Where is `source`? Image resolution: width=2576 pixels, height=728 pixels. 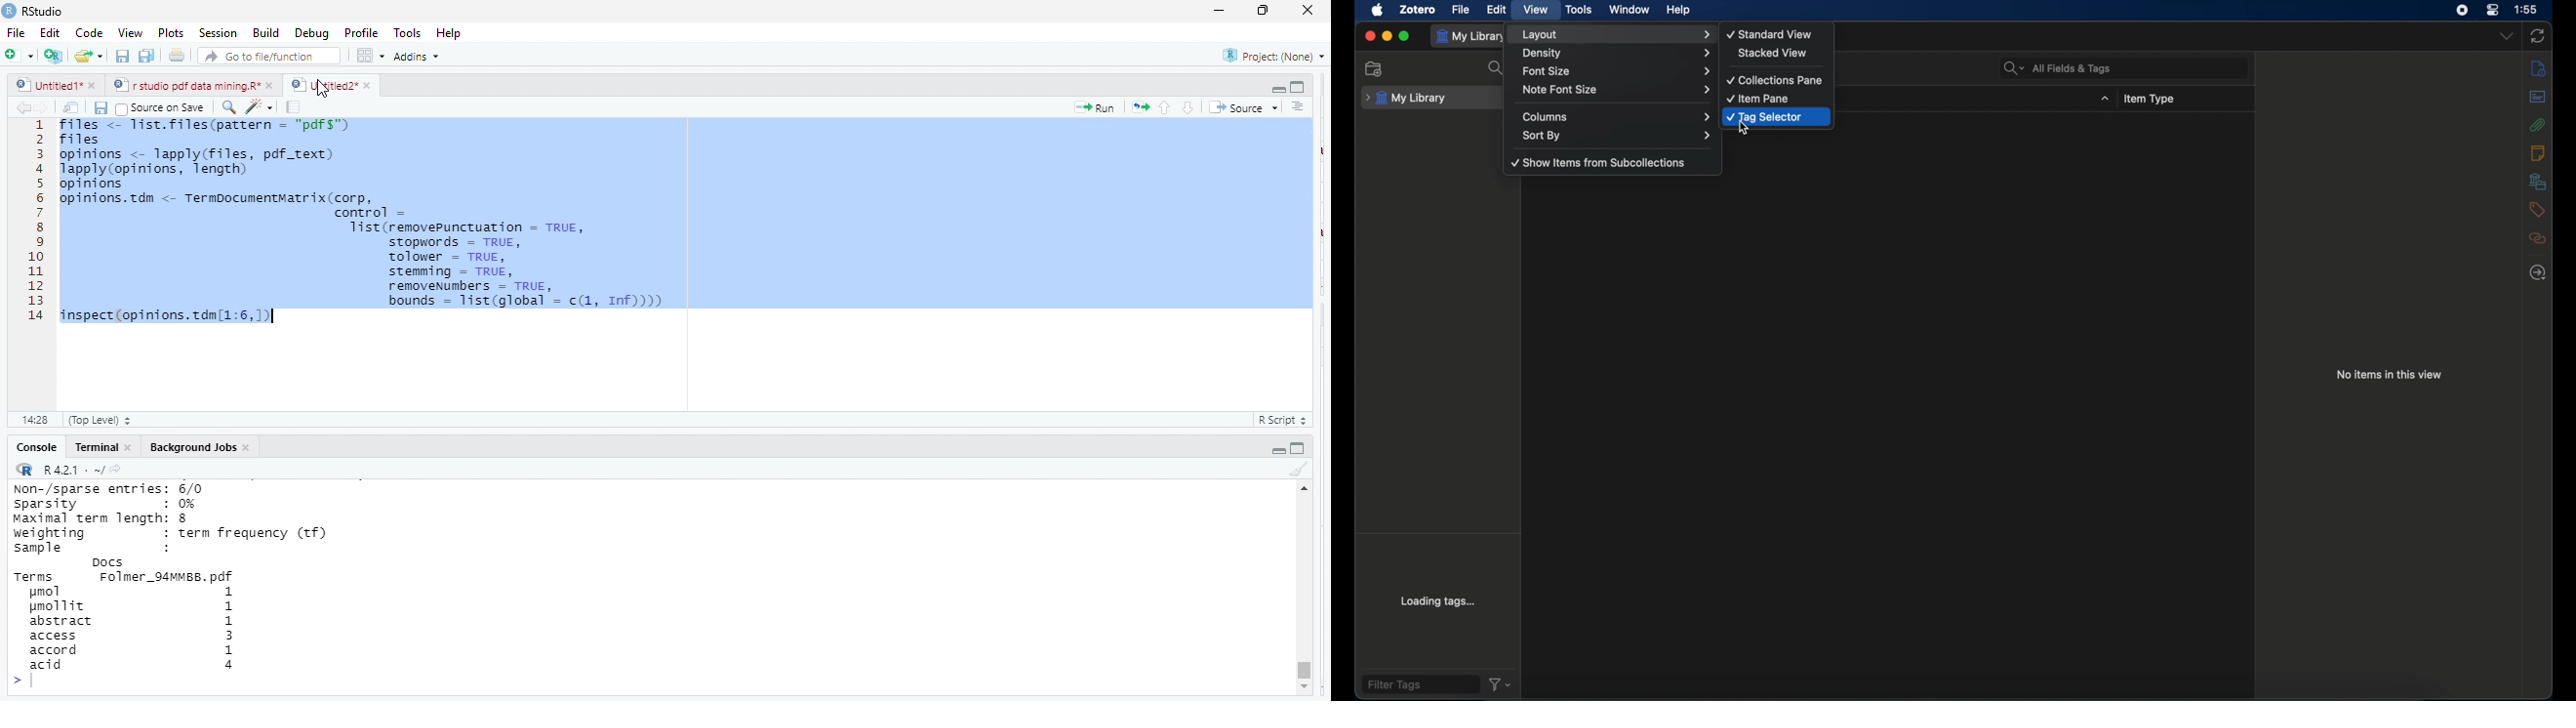 source is located at coordinates (1241, 107).